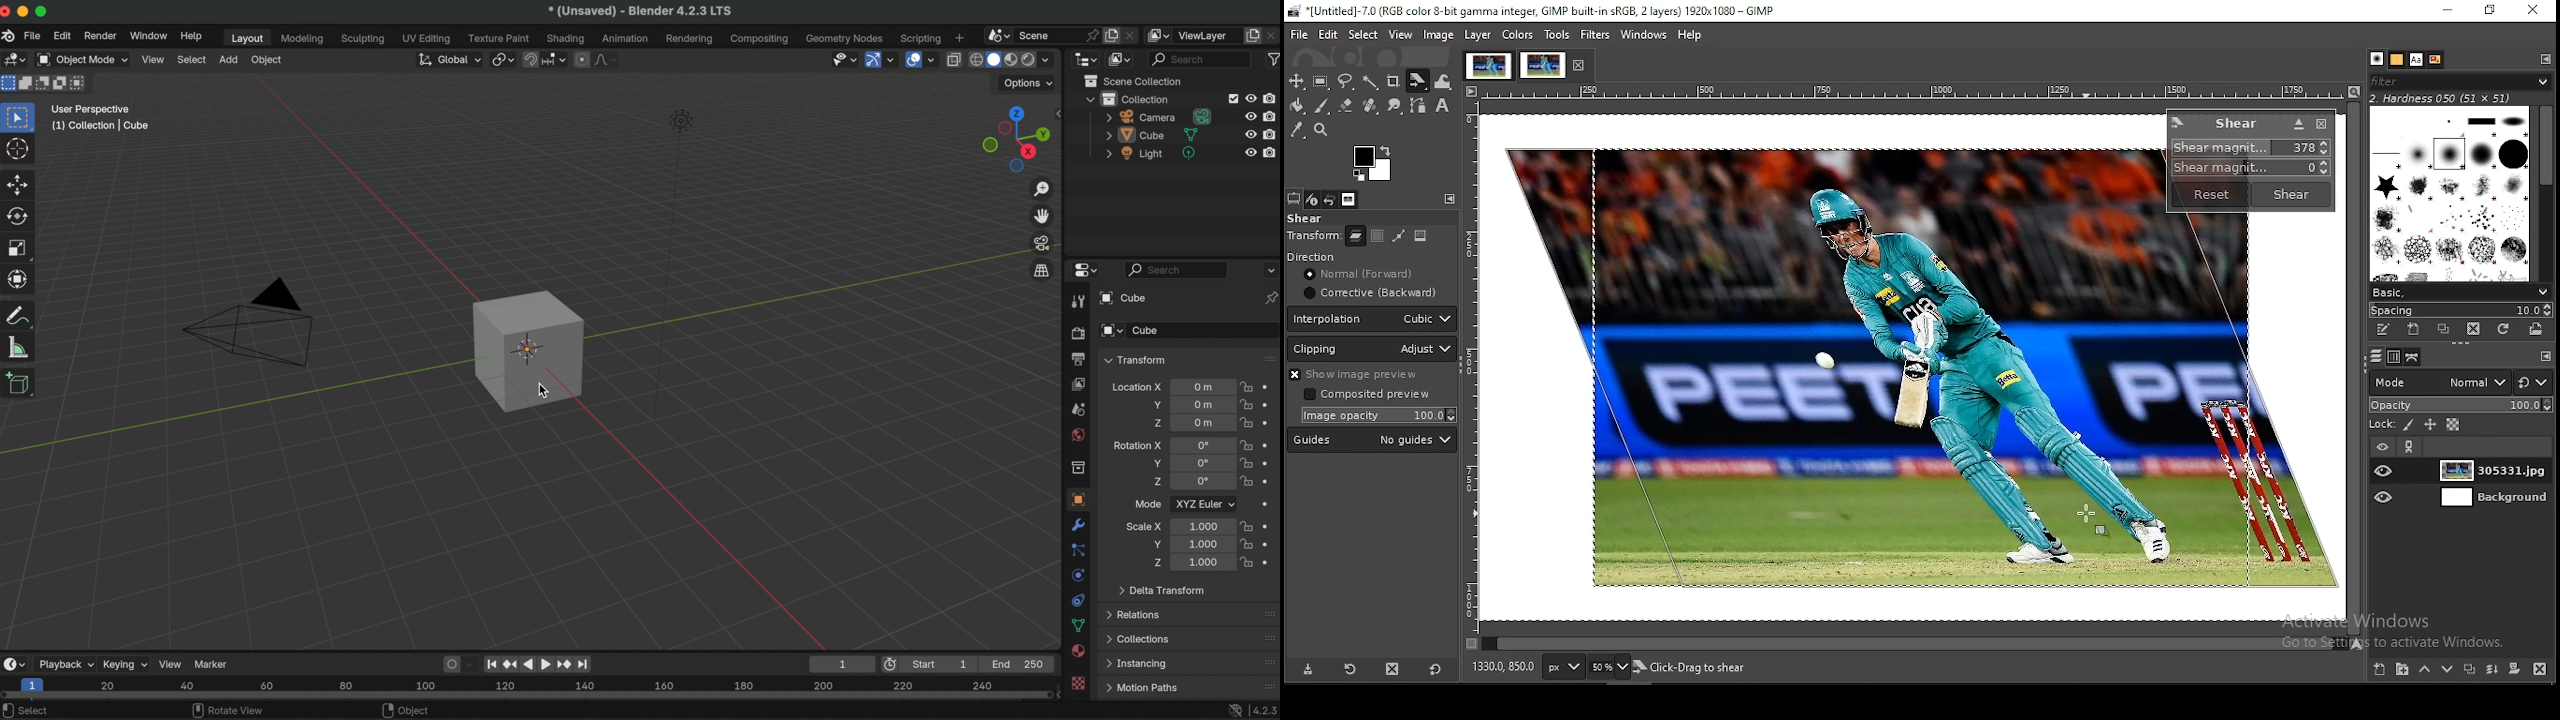 The height and width of the screenshot is (728, 2576). What do you see at coordinates (1346, 105) in the screenshot?
I see `` at bounding box center [1346, 105].